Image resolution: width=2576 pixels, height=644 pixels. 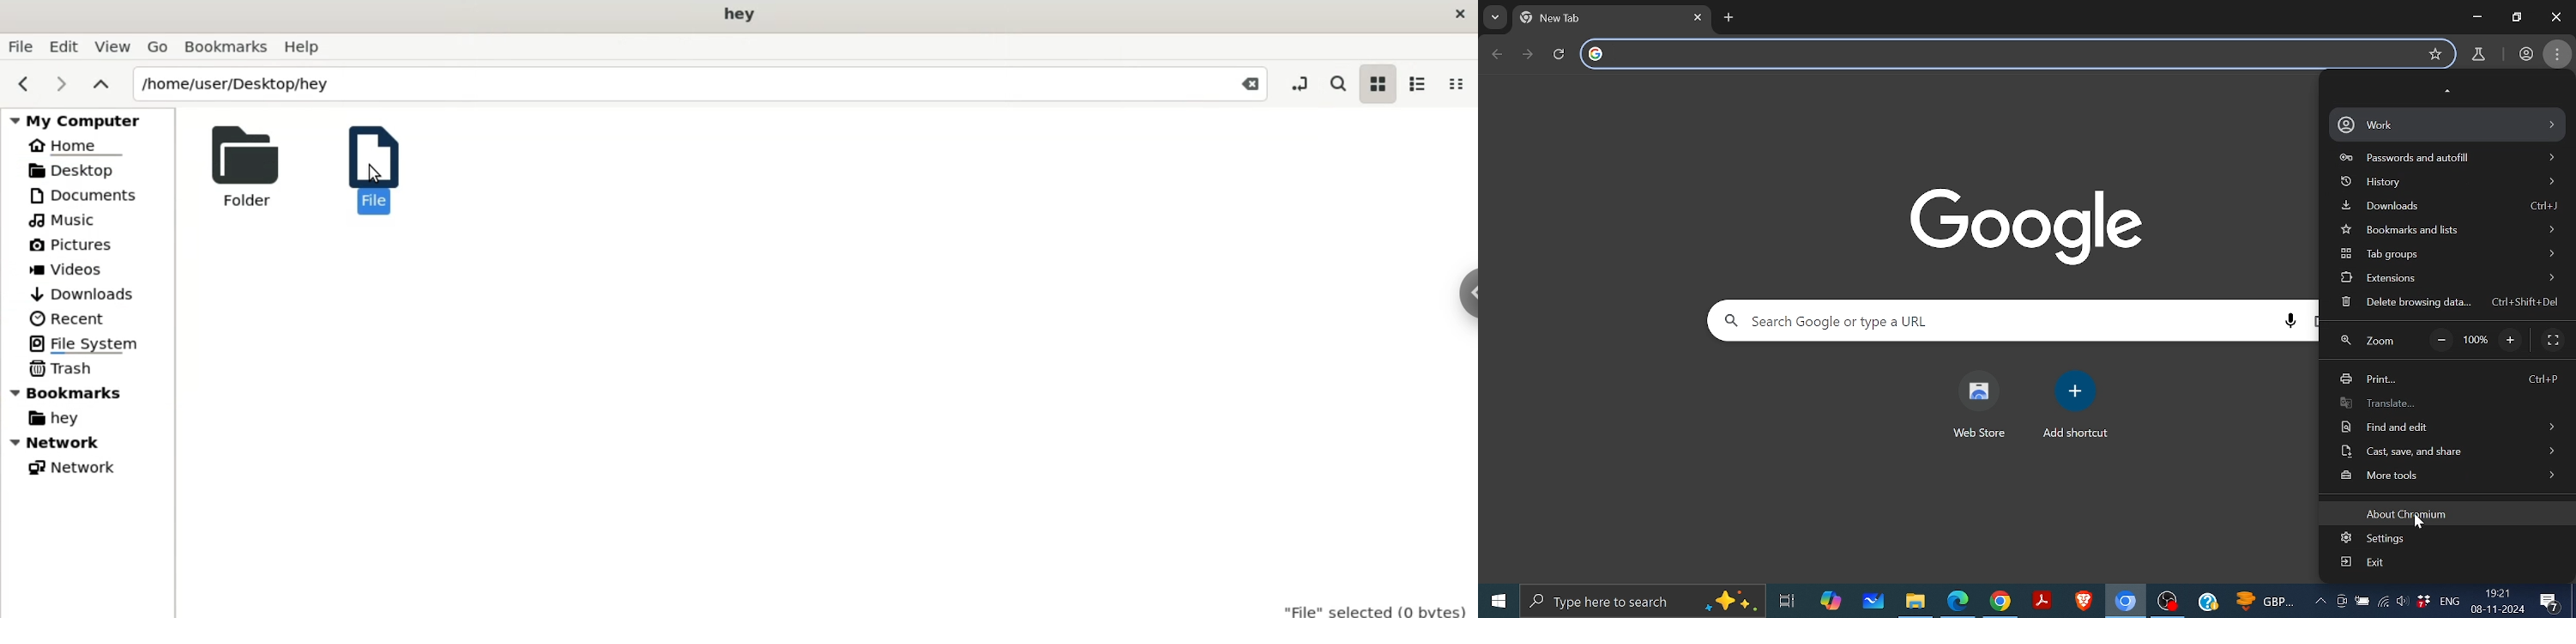 I want to click on Meet now, so click(x=2341, y=603).